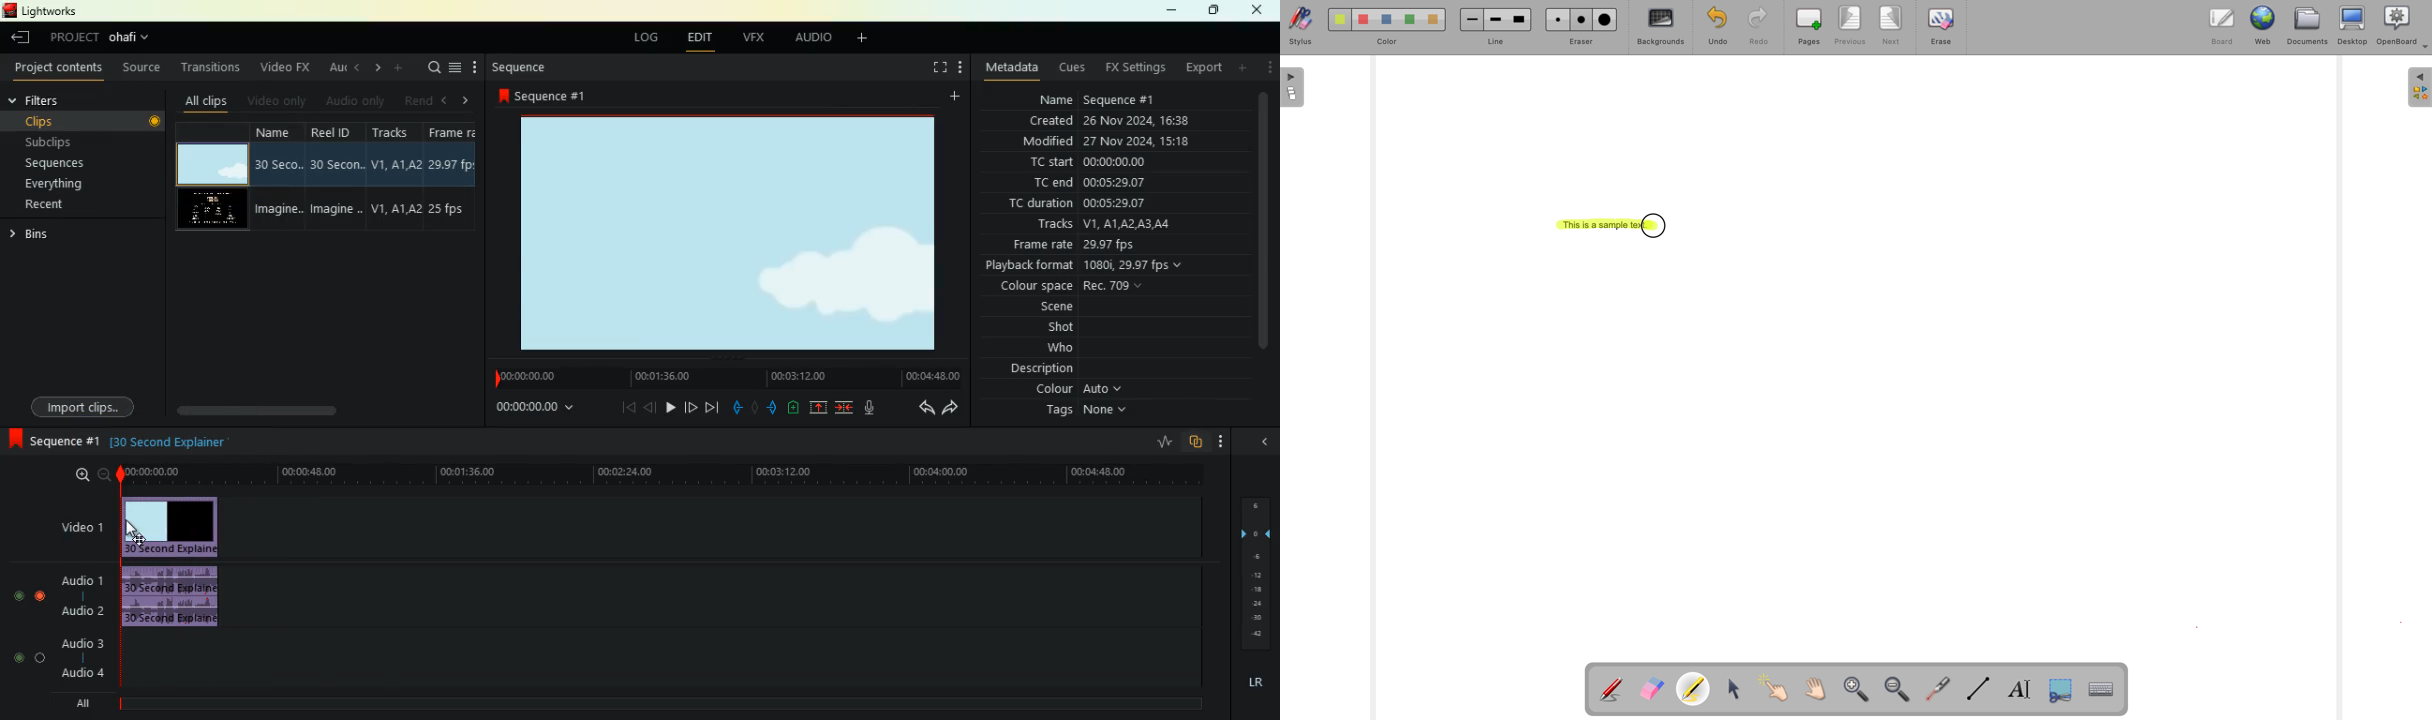 The image size is (2436, 728). Describe the element at coordinates (208, 163) in the screenshot. I see `video` at that location.